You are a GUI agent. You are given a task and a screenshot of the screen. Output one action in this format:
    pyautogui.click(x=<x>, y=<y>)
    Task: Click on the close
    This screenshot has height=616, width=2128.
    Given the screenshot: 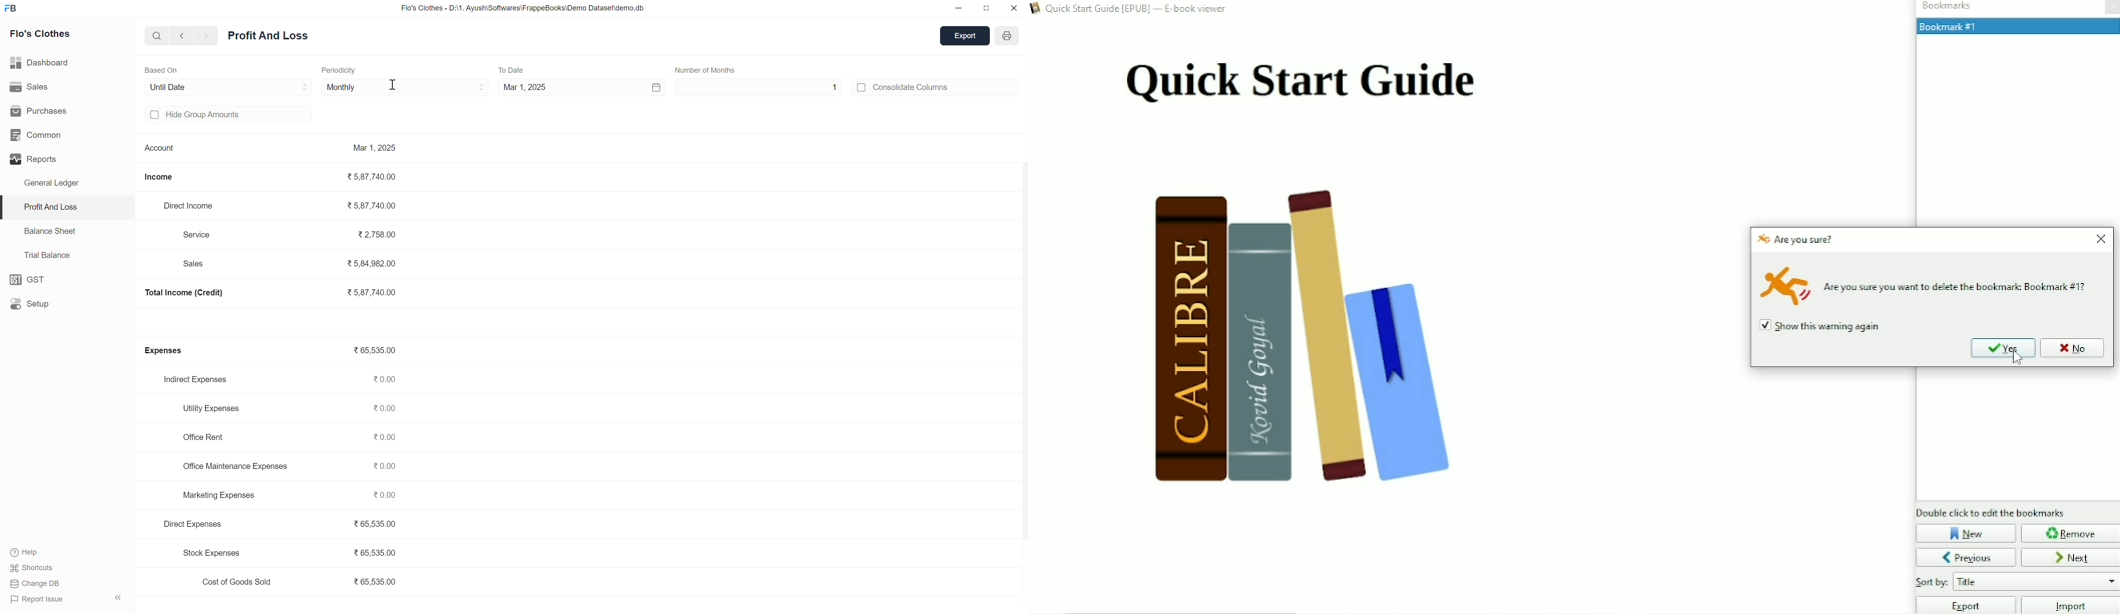 What is the action you would take?
    pyautogui.click(x=1015, y=8)
    